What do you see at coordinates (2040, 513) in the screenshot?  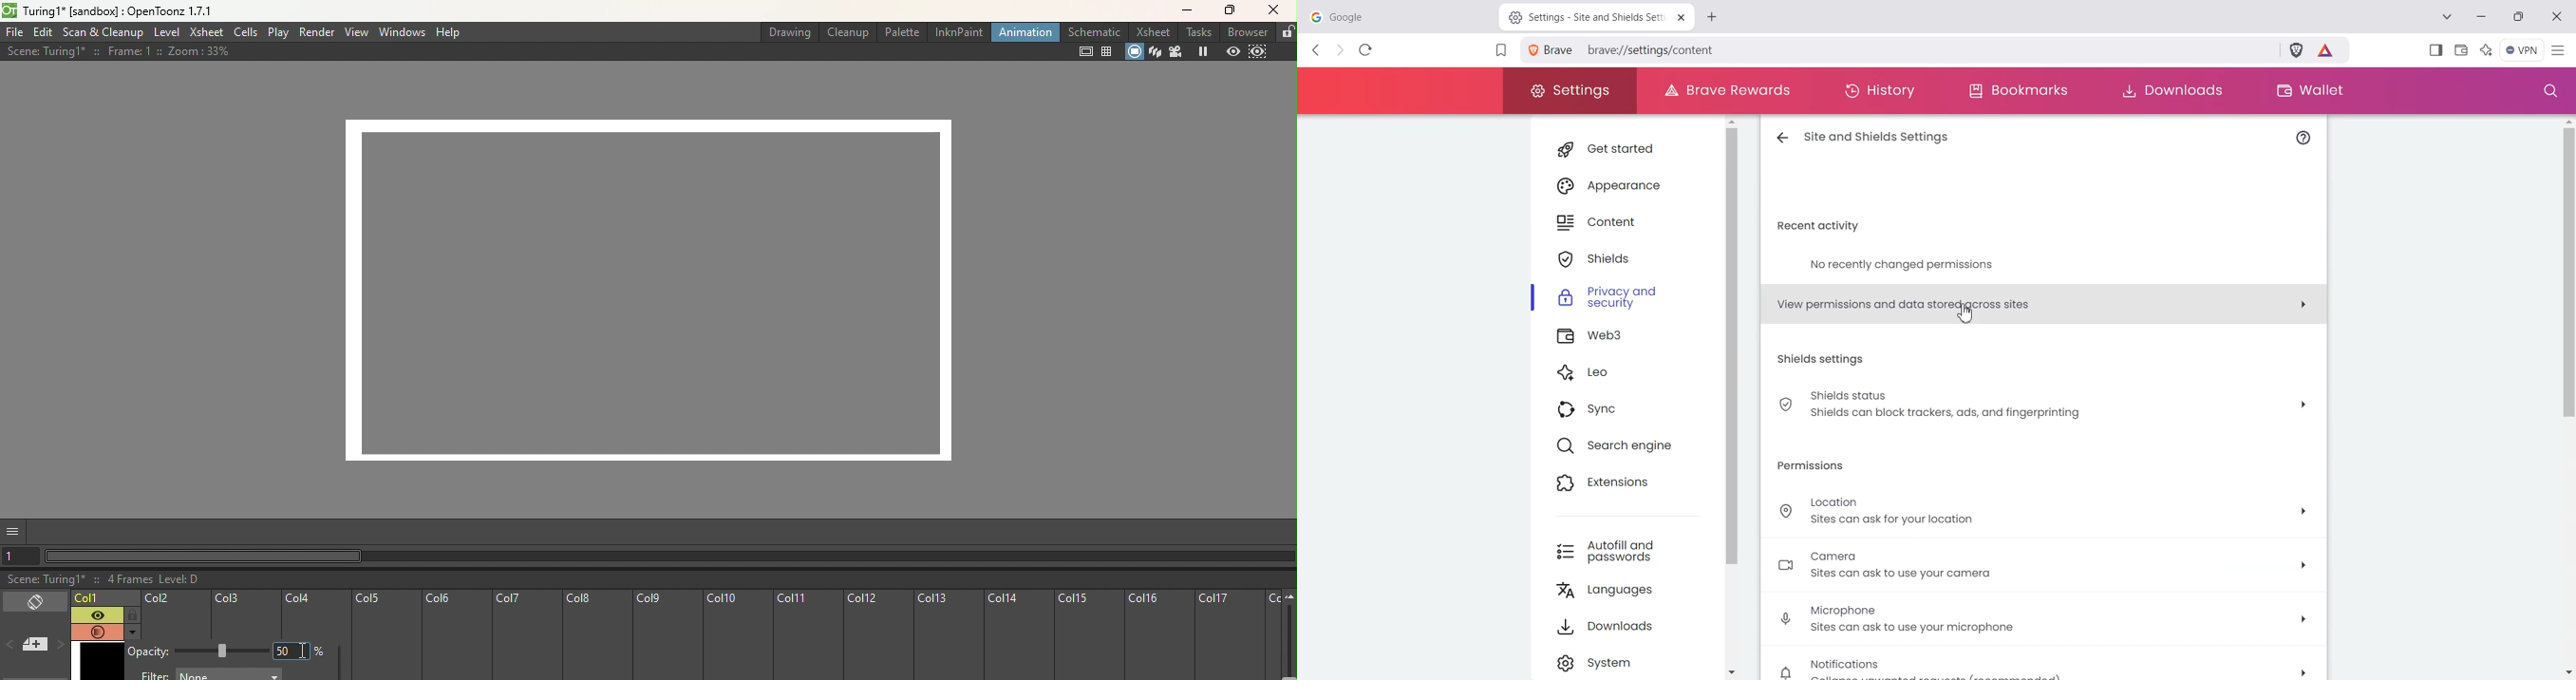 I see `Location
sites can ask for your location` at bounding box center [2040, 513].